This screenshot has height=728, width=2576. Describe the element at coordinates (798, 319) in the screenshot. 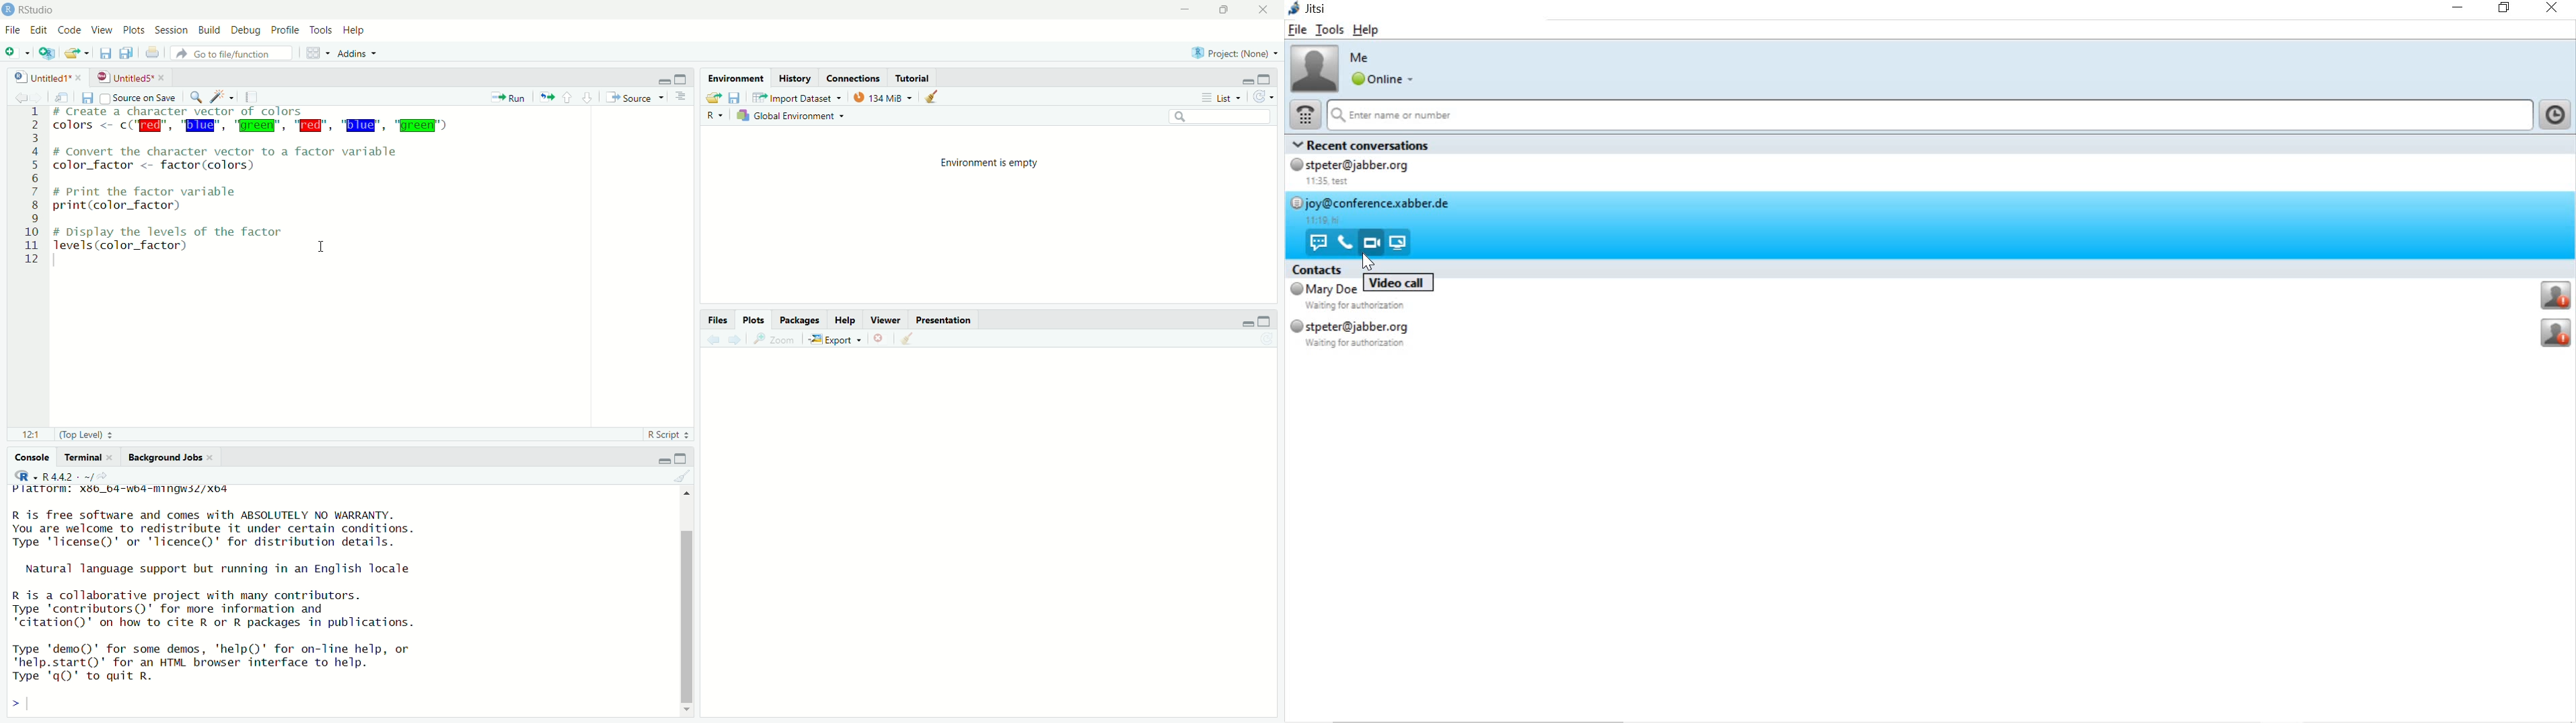

I see `Packages` at that location.